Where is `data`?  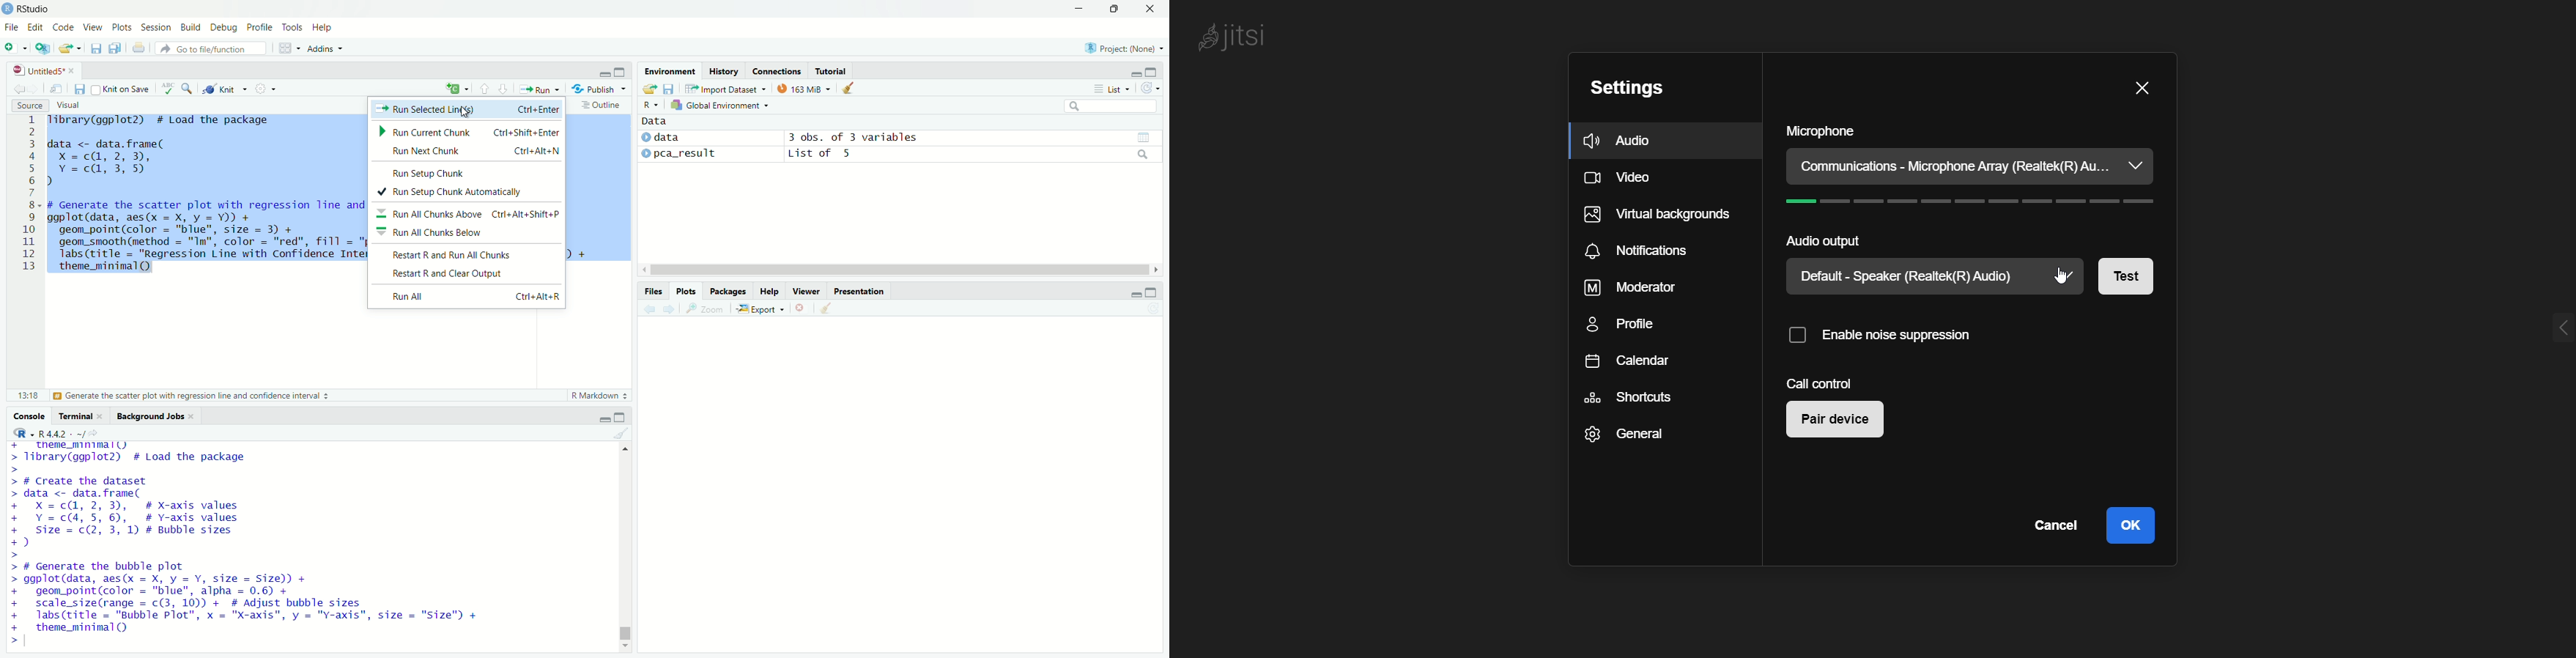 data is located at coordinates (669, 138).